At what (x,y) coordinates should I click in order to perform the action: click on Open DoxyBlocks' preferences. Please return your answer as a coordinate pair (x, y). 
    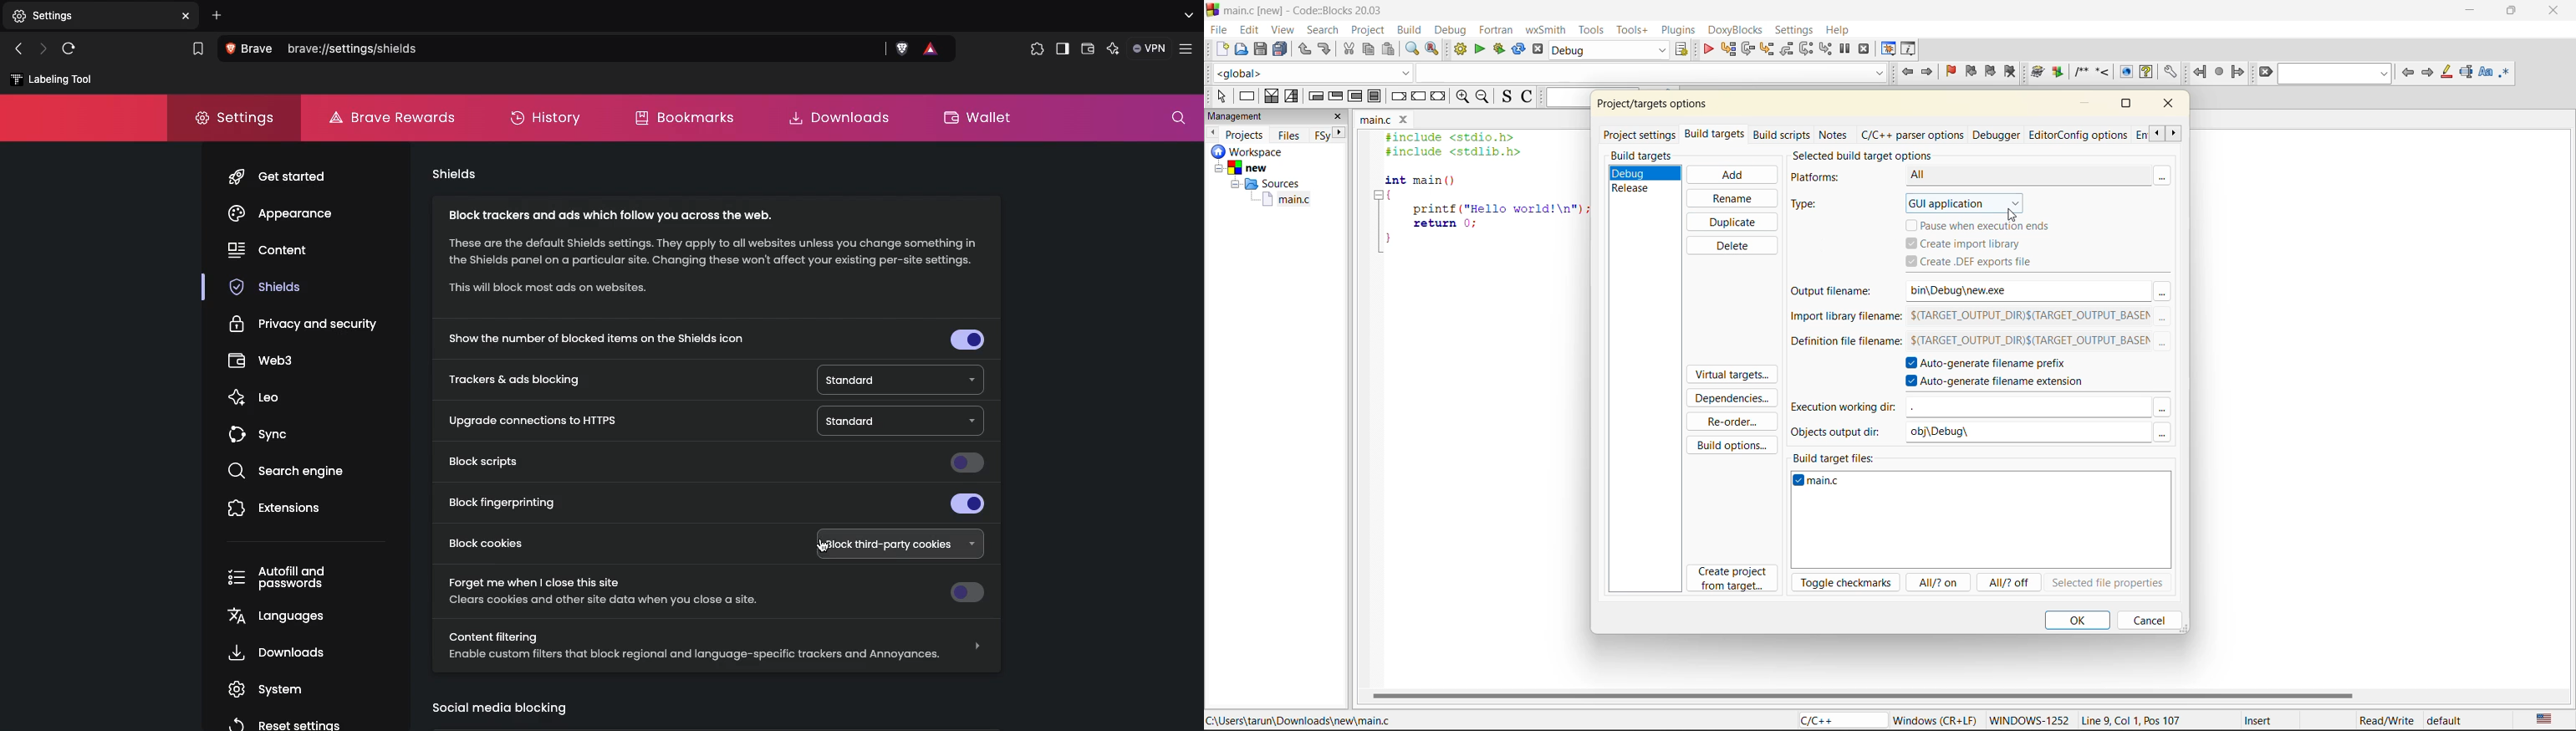
    Looking at the image, I should click on (2169, 72).